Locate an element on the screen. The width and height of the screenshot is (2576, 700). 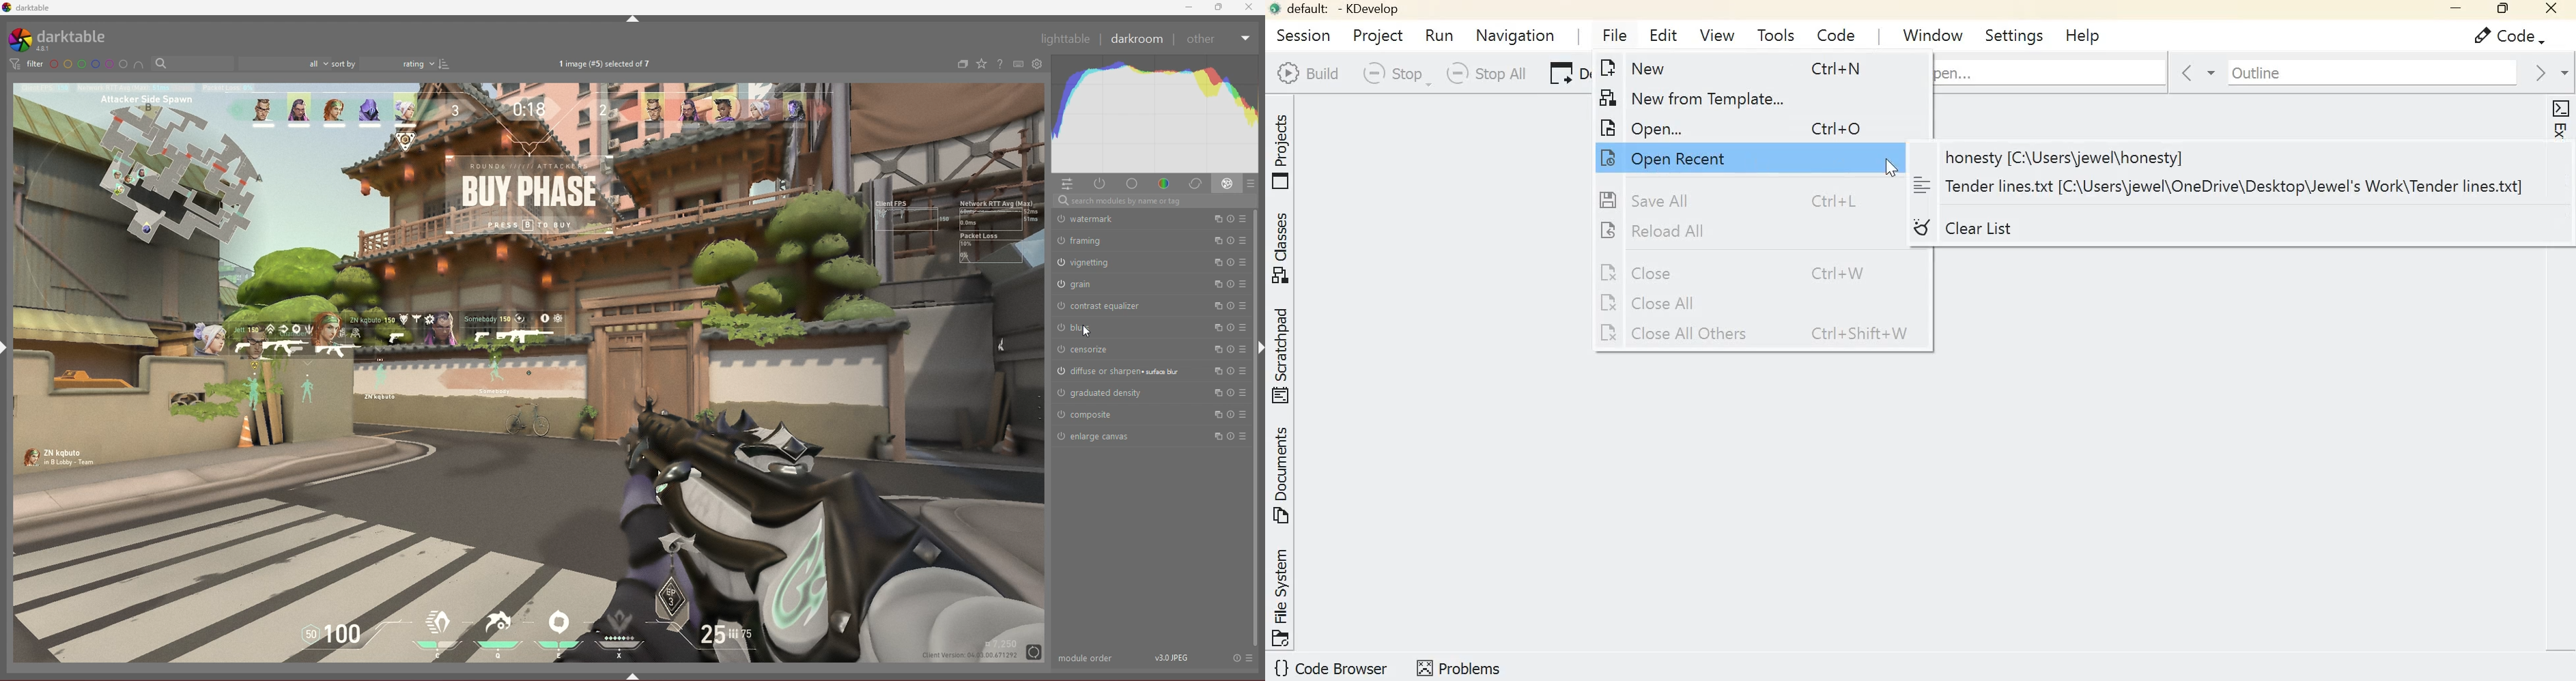
reset is located at coordinates (1230, 327).